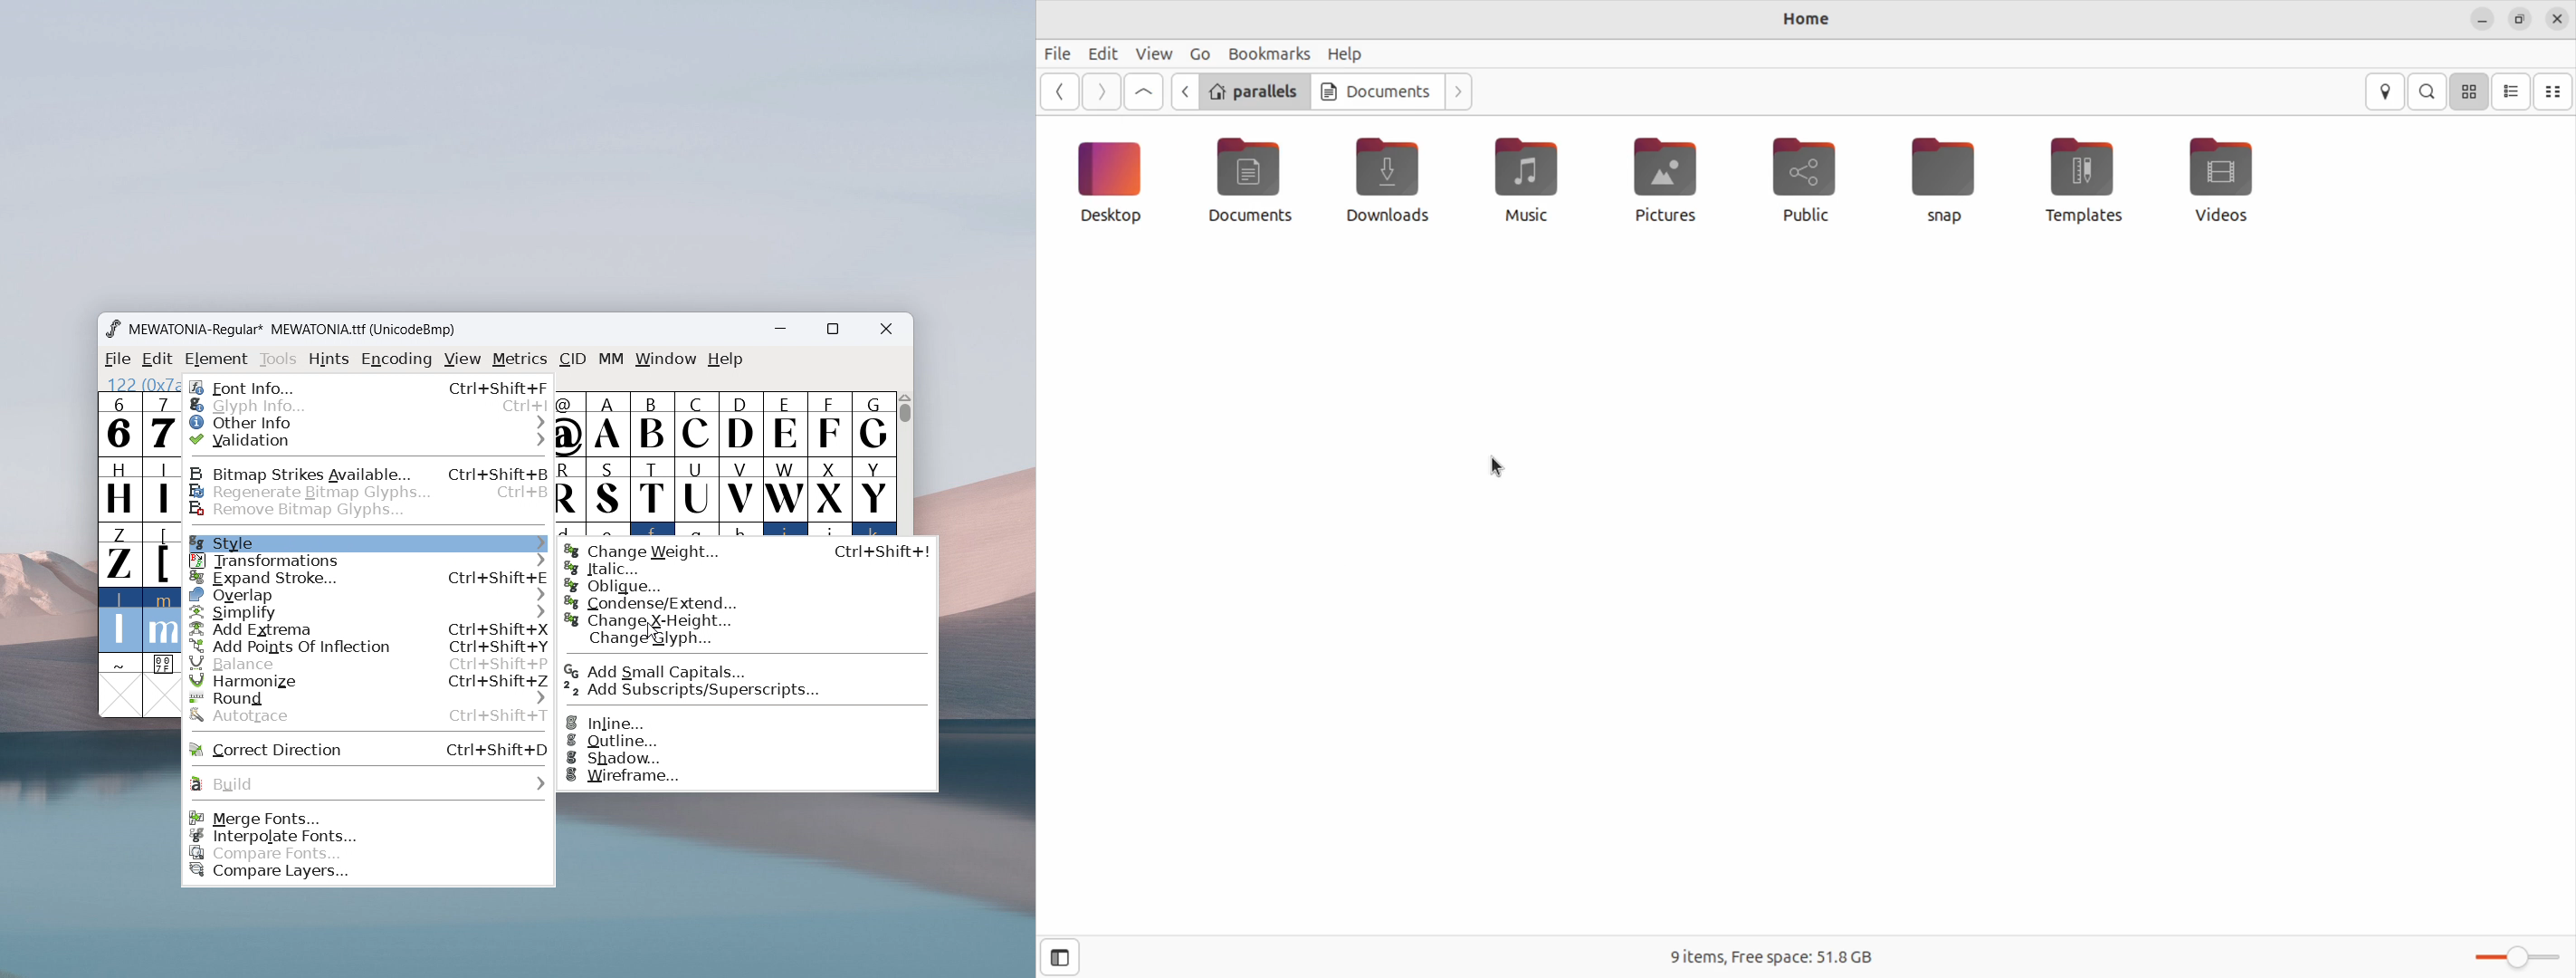 This screenshot has width=2576, height=980. Describe the element at coordinates (2522, 19) in the screenshot. I see `resize` at that location.